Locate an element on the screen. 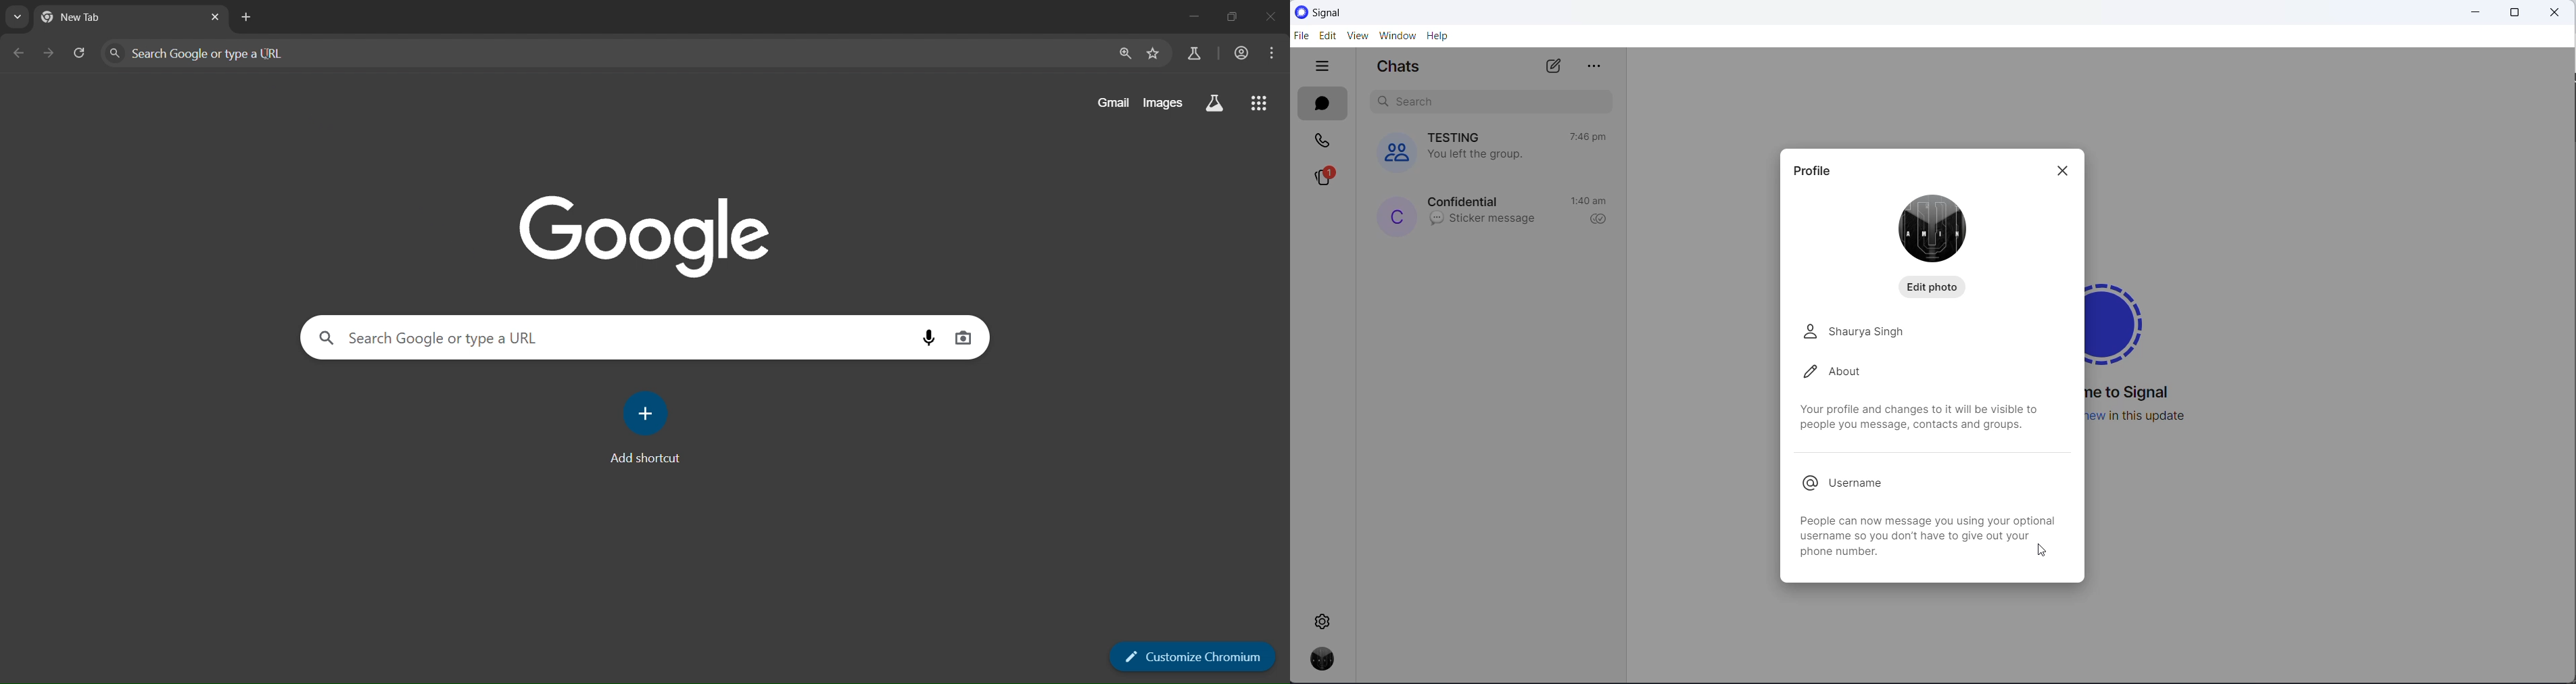 This screenshot has height=700, width=2576. calls is located at coordinates (1322, 140).